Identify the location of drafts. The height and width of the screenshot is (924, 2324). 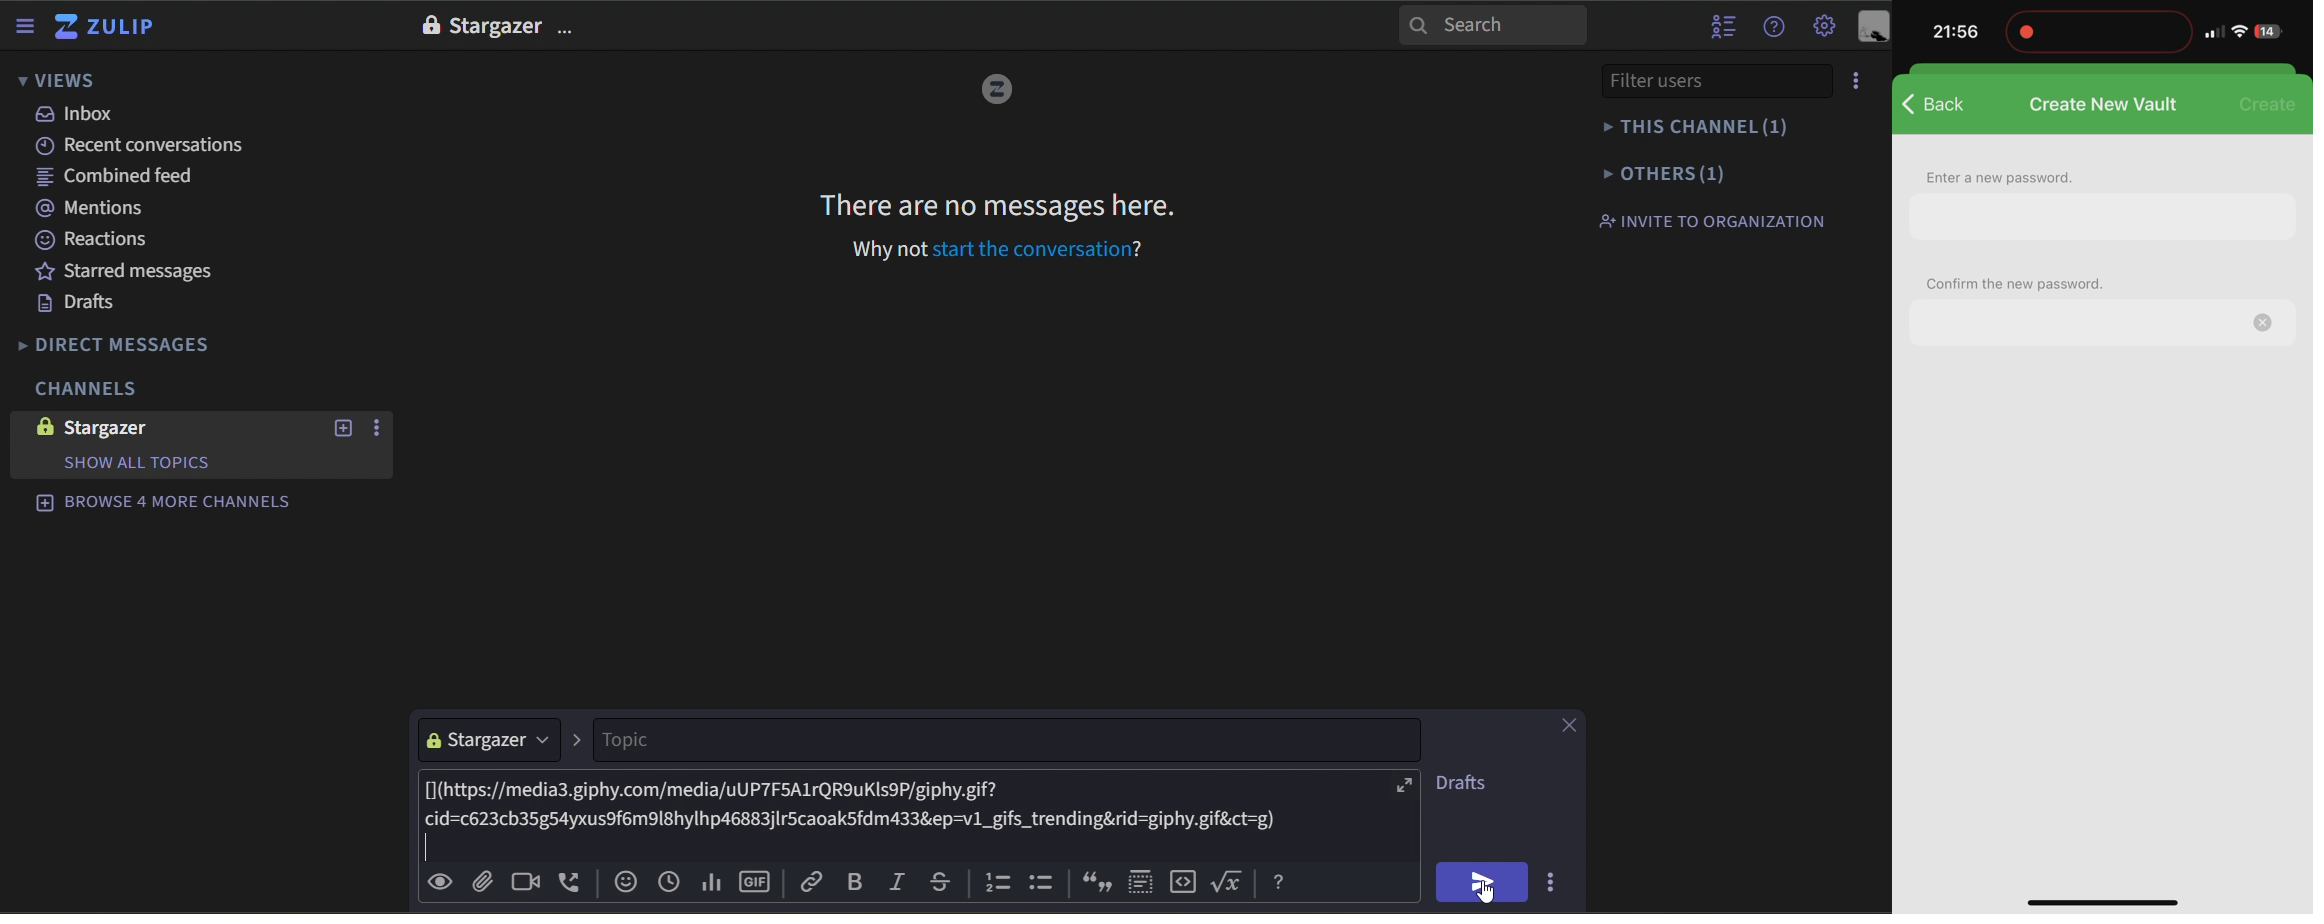
(1464, 786).